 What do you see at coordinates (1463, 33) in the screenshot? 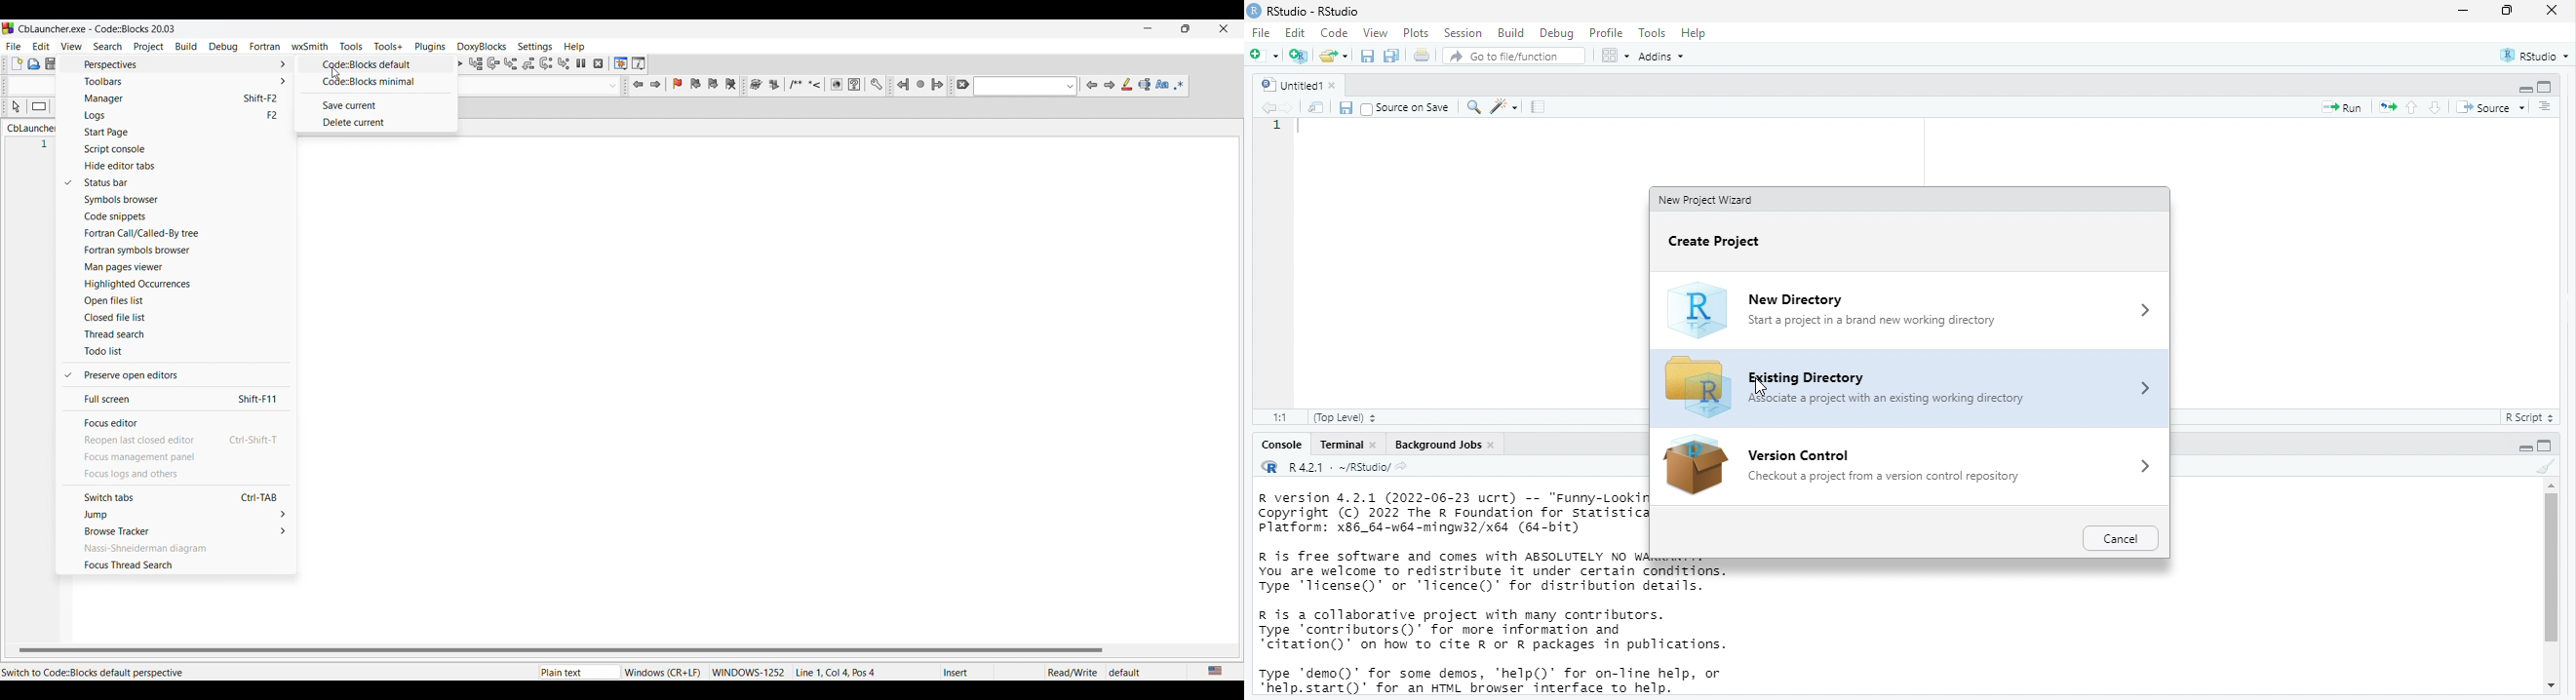
I see `session` at bounding box center [1463, 33].